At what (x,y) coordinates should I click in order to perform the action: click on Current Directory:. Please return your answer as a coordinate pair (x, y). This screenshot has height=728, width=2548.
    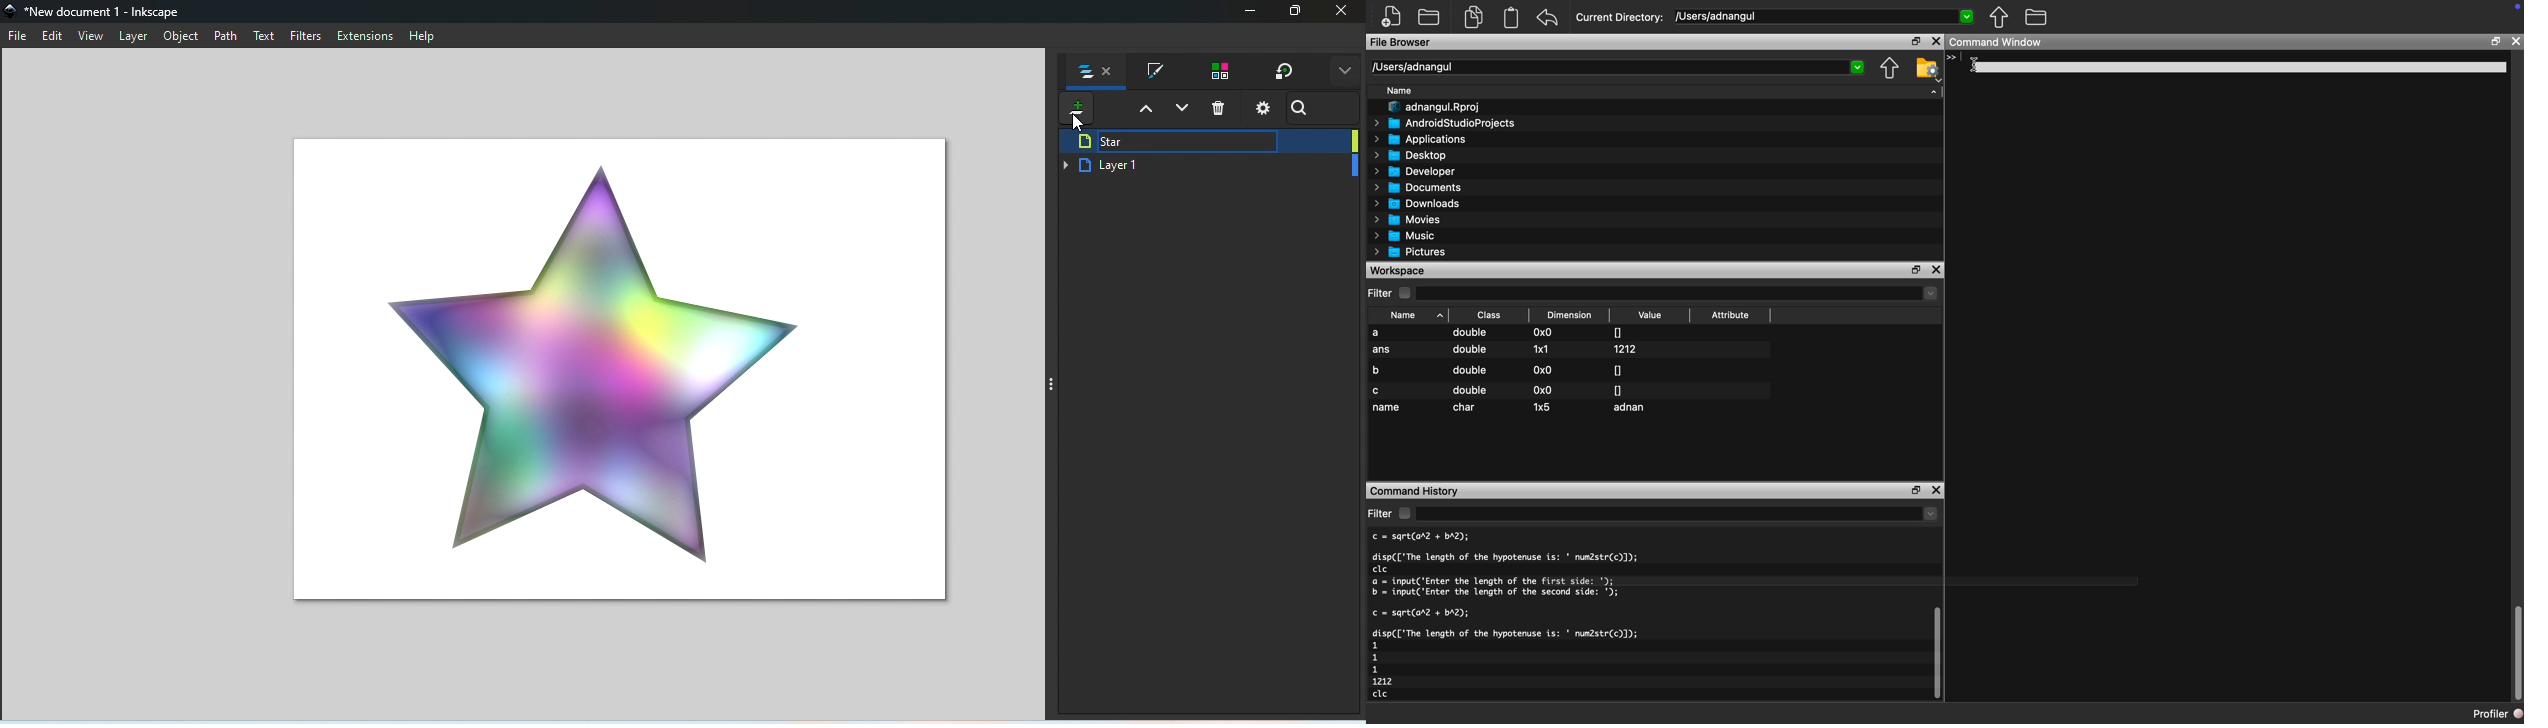
    Looking at the image, I should click on (1621, 19).